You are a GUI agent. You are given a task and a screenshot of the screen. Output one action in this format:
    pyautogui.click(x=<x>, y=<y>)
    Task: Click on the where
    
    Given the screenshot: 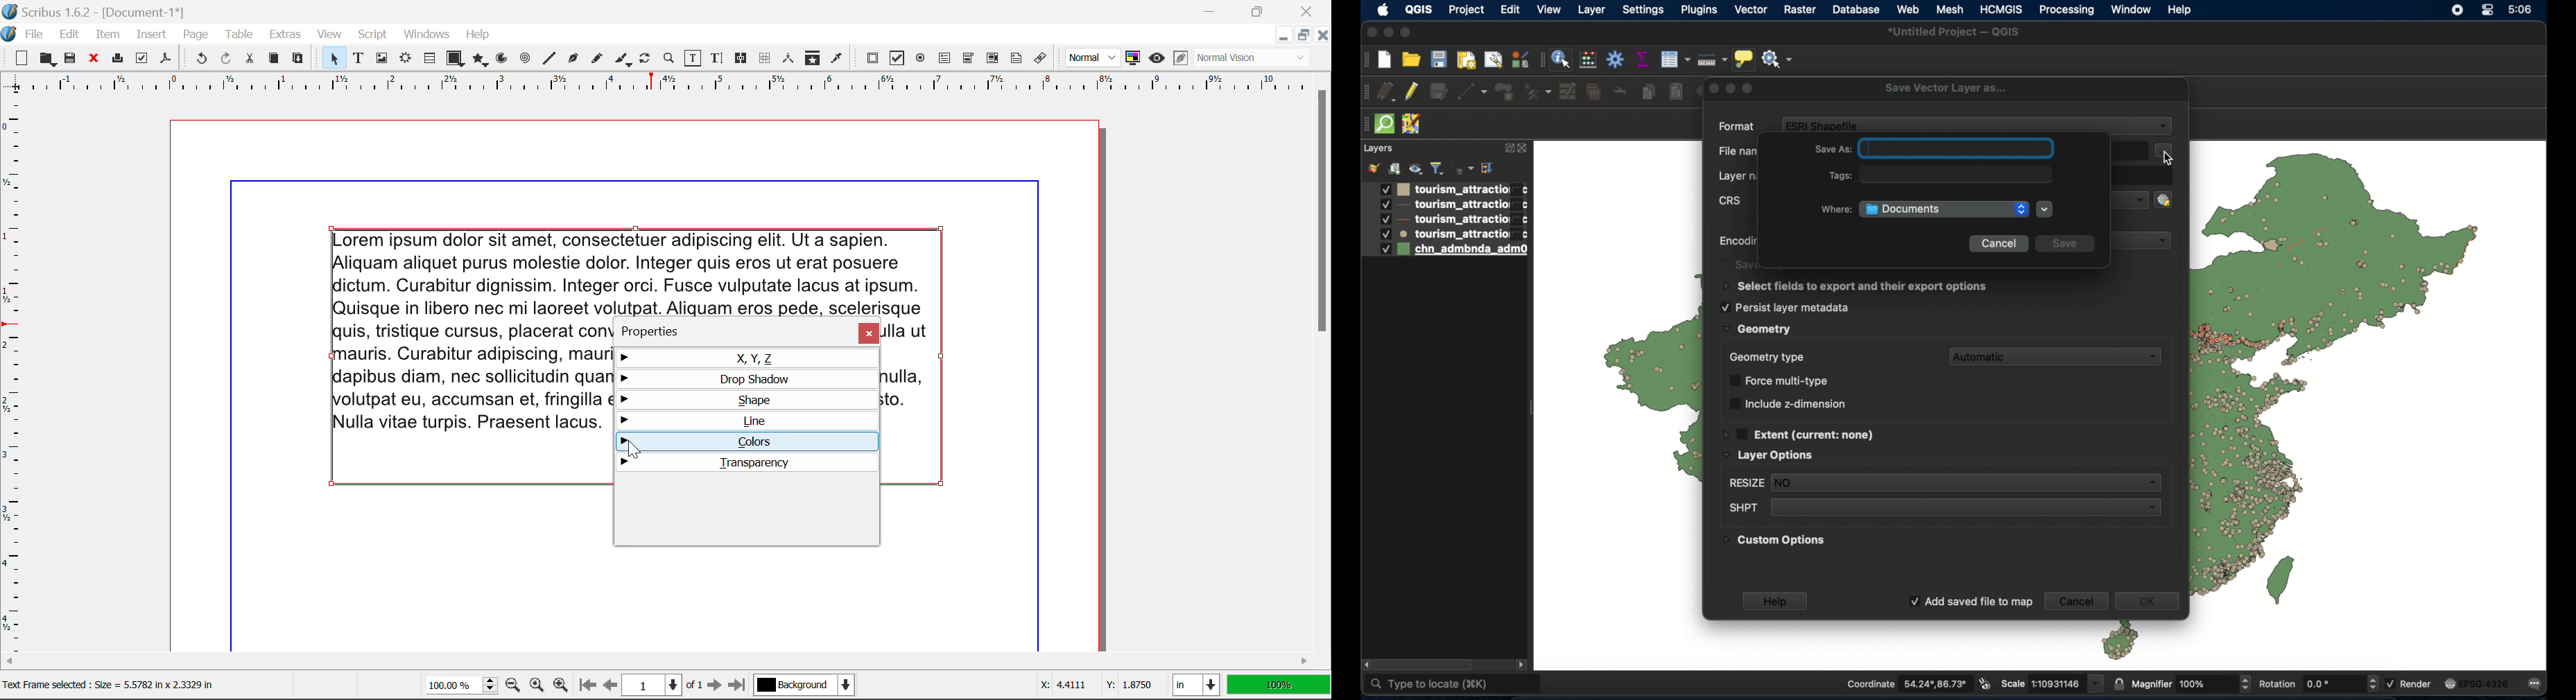 What is the action you would take?
    pyautogui.click(x=1835, y=211)
    